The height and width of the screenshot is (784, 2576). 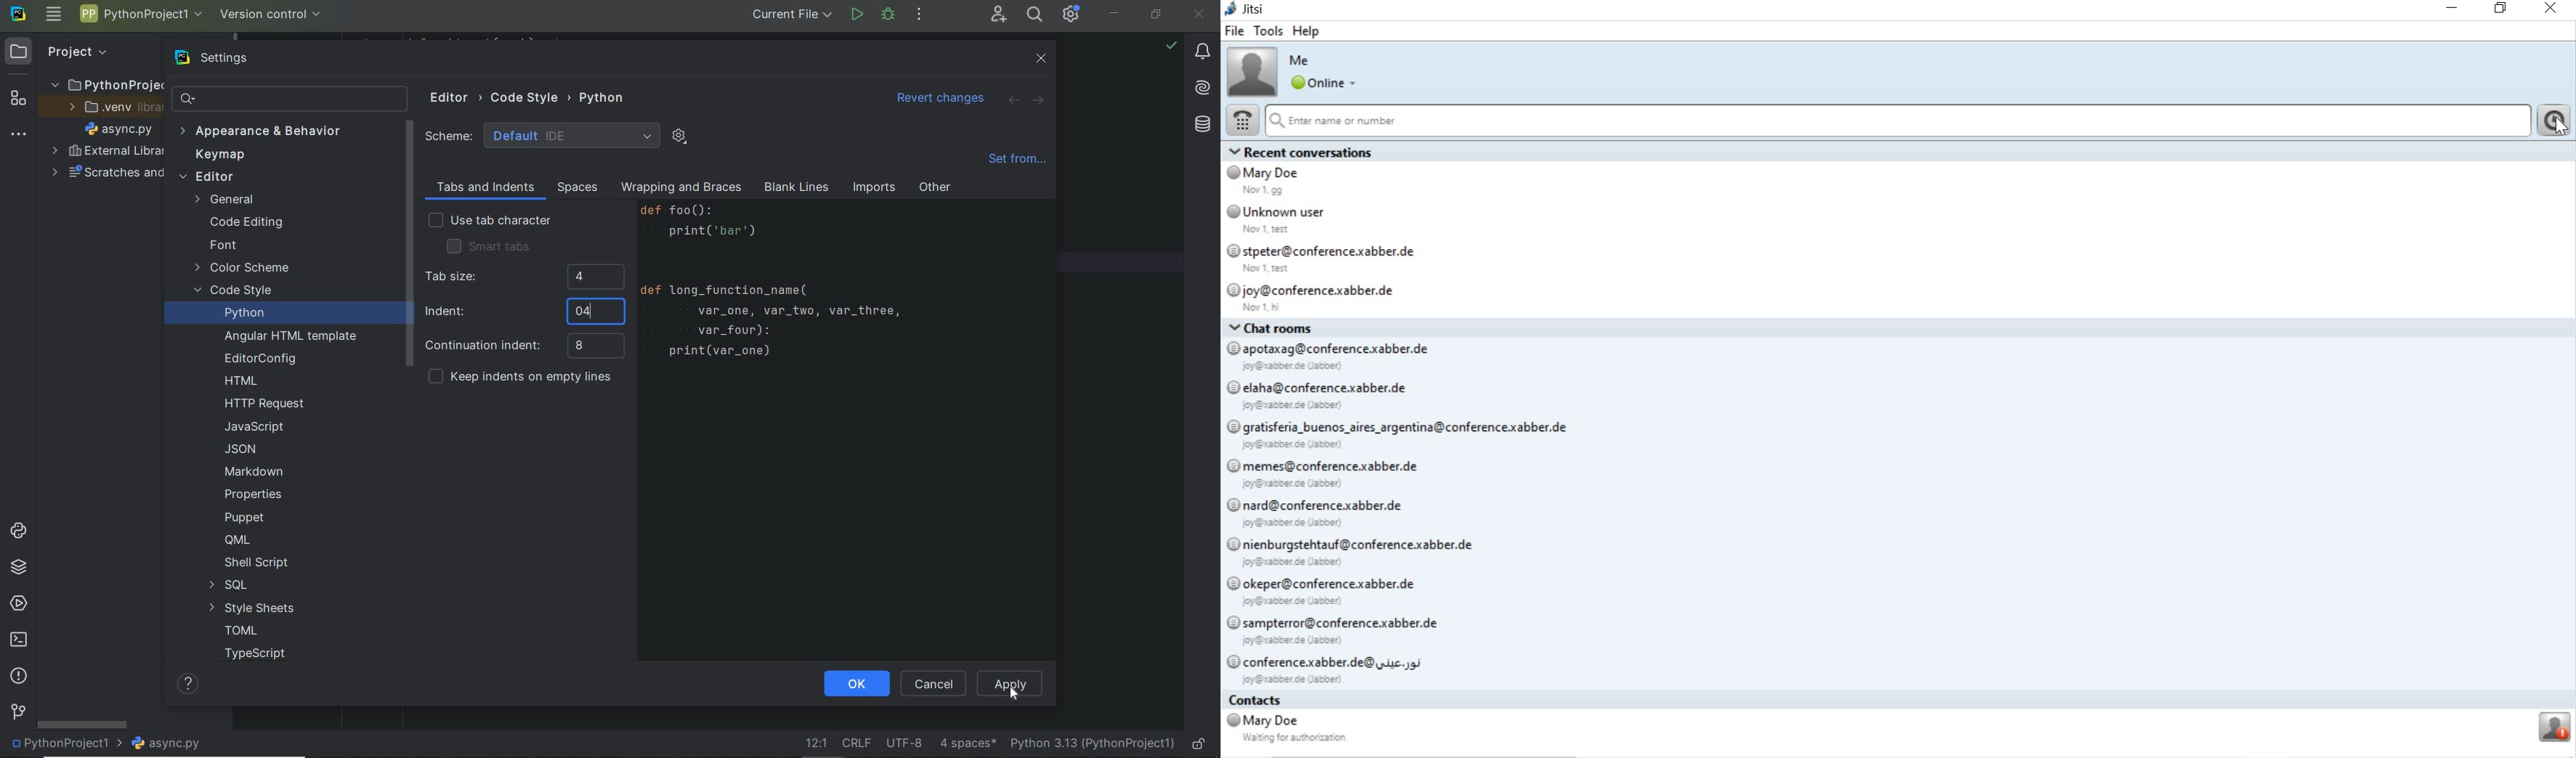 What do you see at coordinates (680, 137) in the screenshot?
I see `SHOW SCHEME ACTIONS` at bounding box center [680, 137].